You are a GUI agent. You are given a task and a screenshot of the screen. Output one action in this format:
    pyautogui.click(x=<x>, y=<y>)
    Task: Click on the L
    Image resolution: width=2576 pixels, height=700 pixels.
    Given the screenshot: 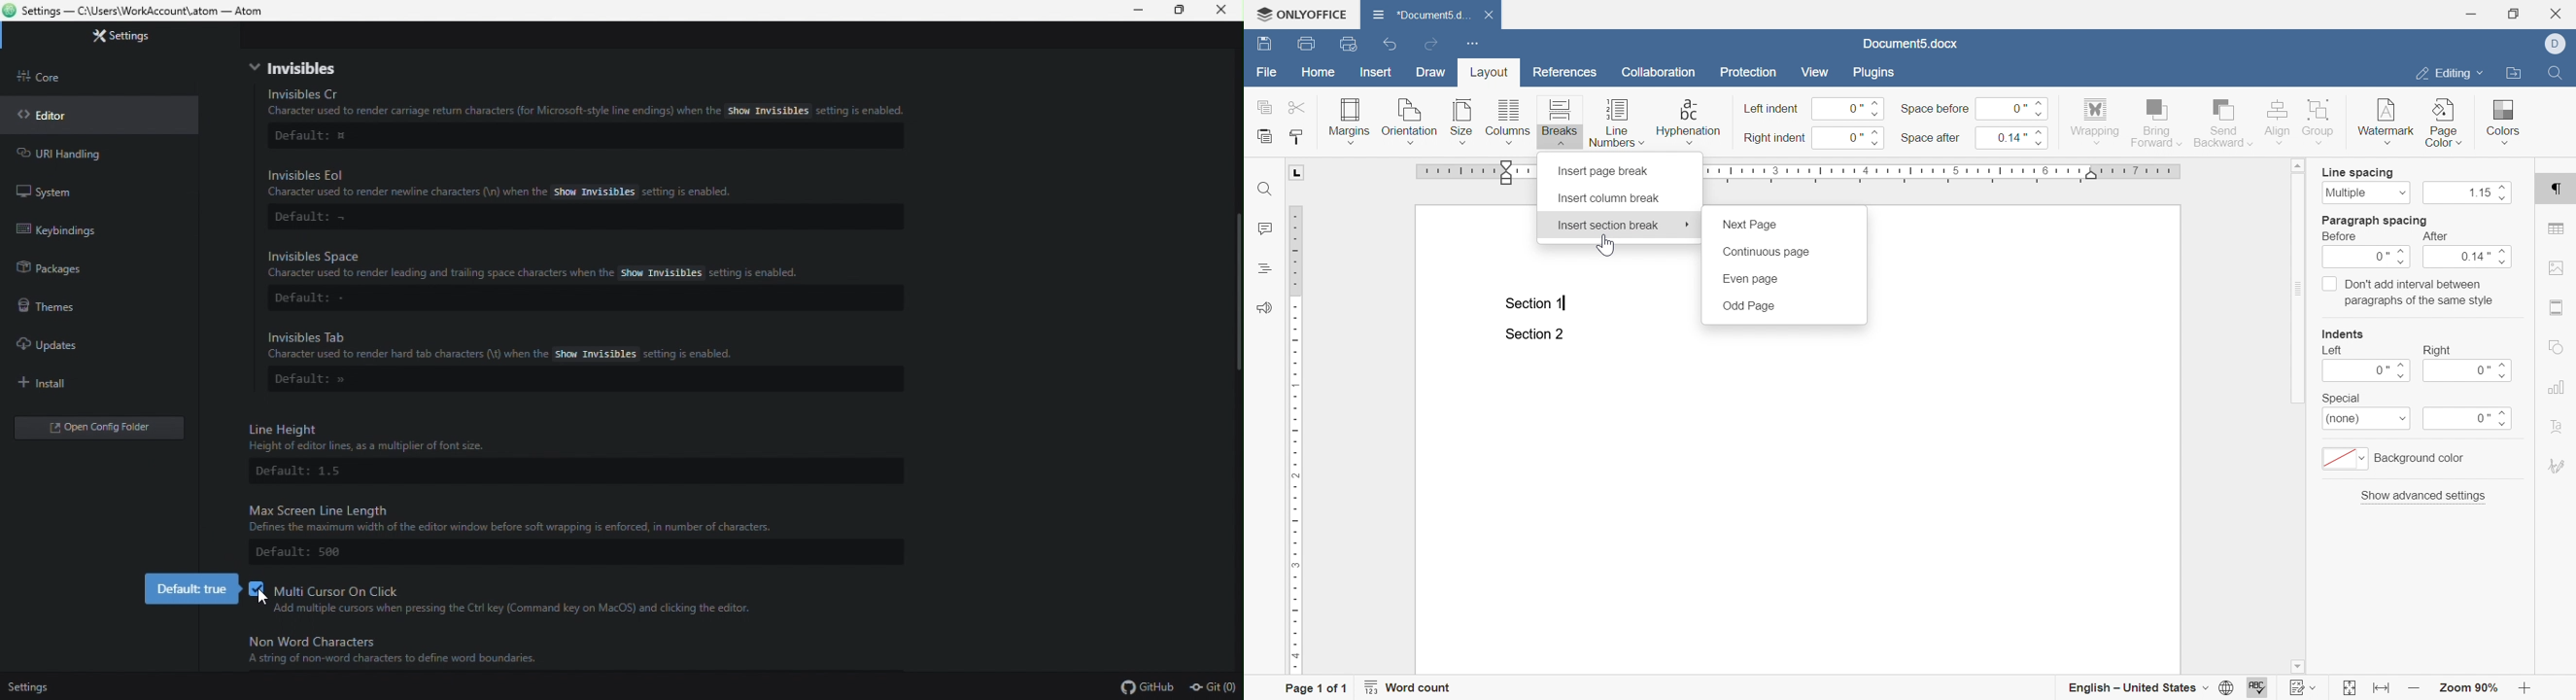 What is the action you would take?
    pyautogui.click(x=1298, y=173)
    